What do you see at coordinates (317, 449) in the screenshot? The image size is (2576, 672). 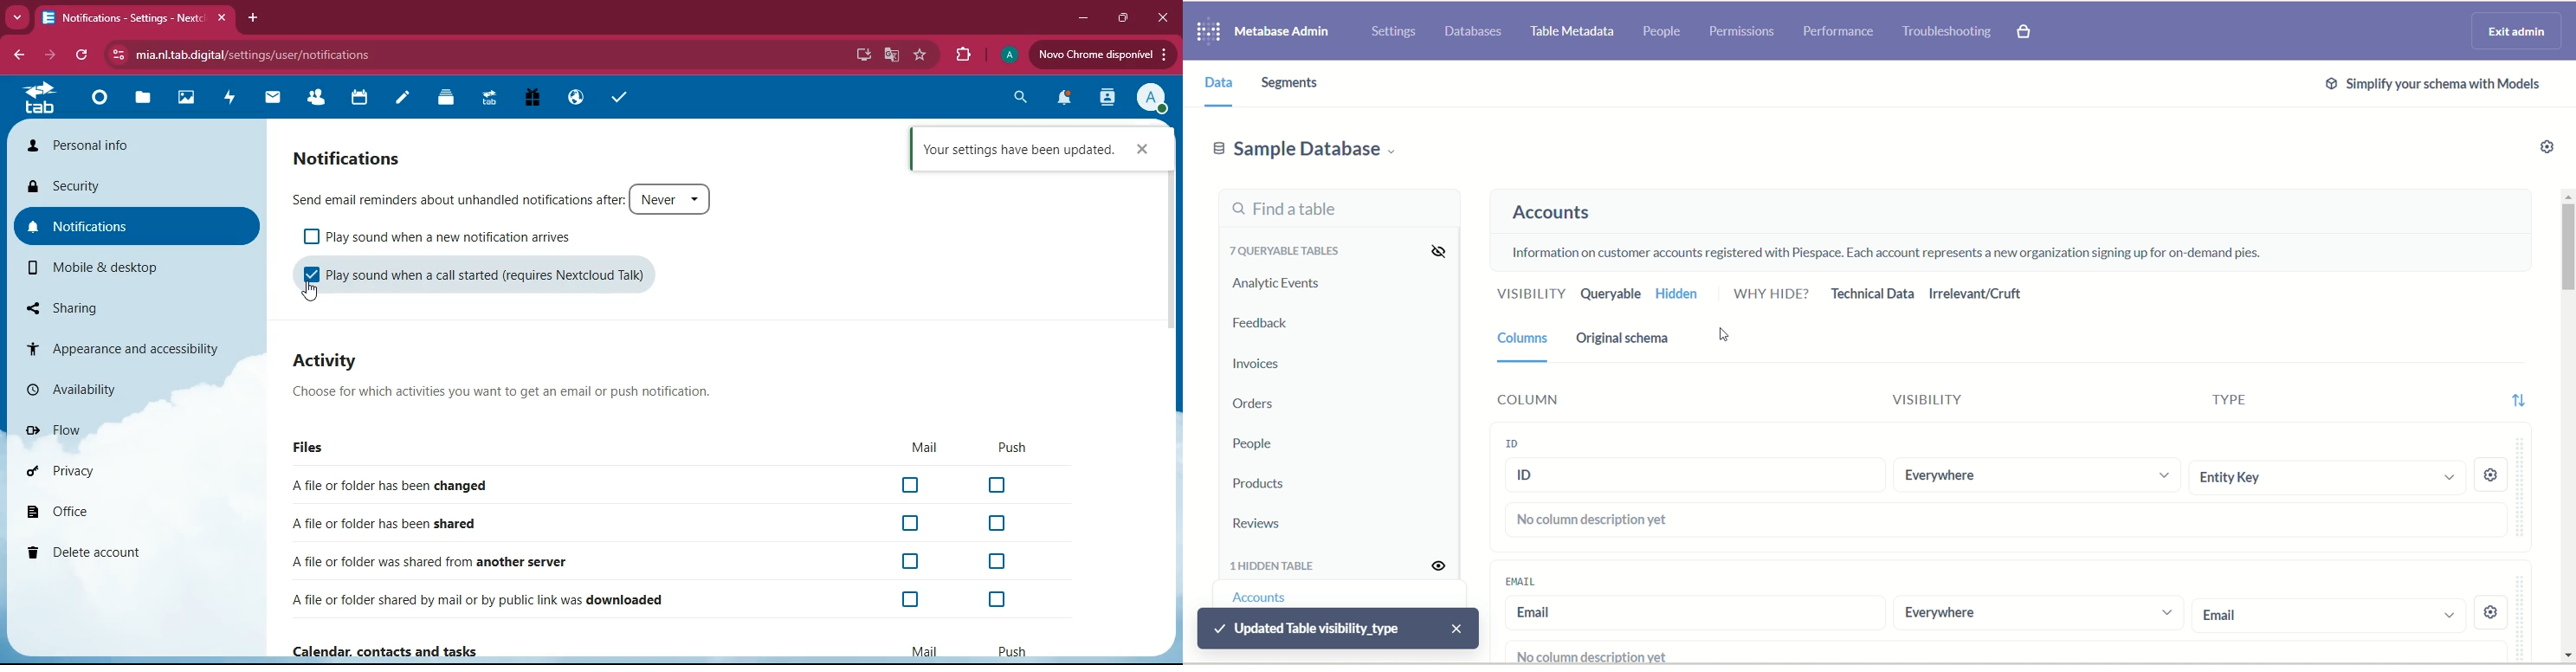 I see `files` at bounding box center [317, 449].